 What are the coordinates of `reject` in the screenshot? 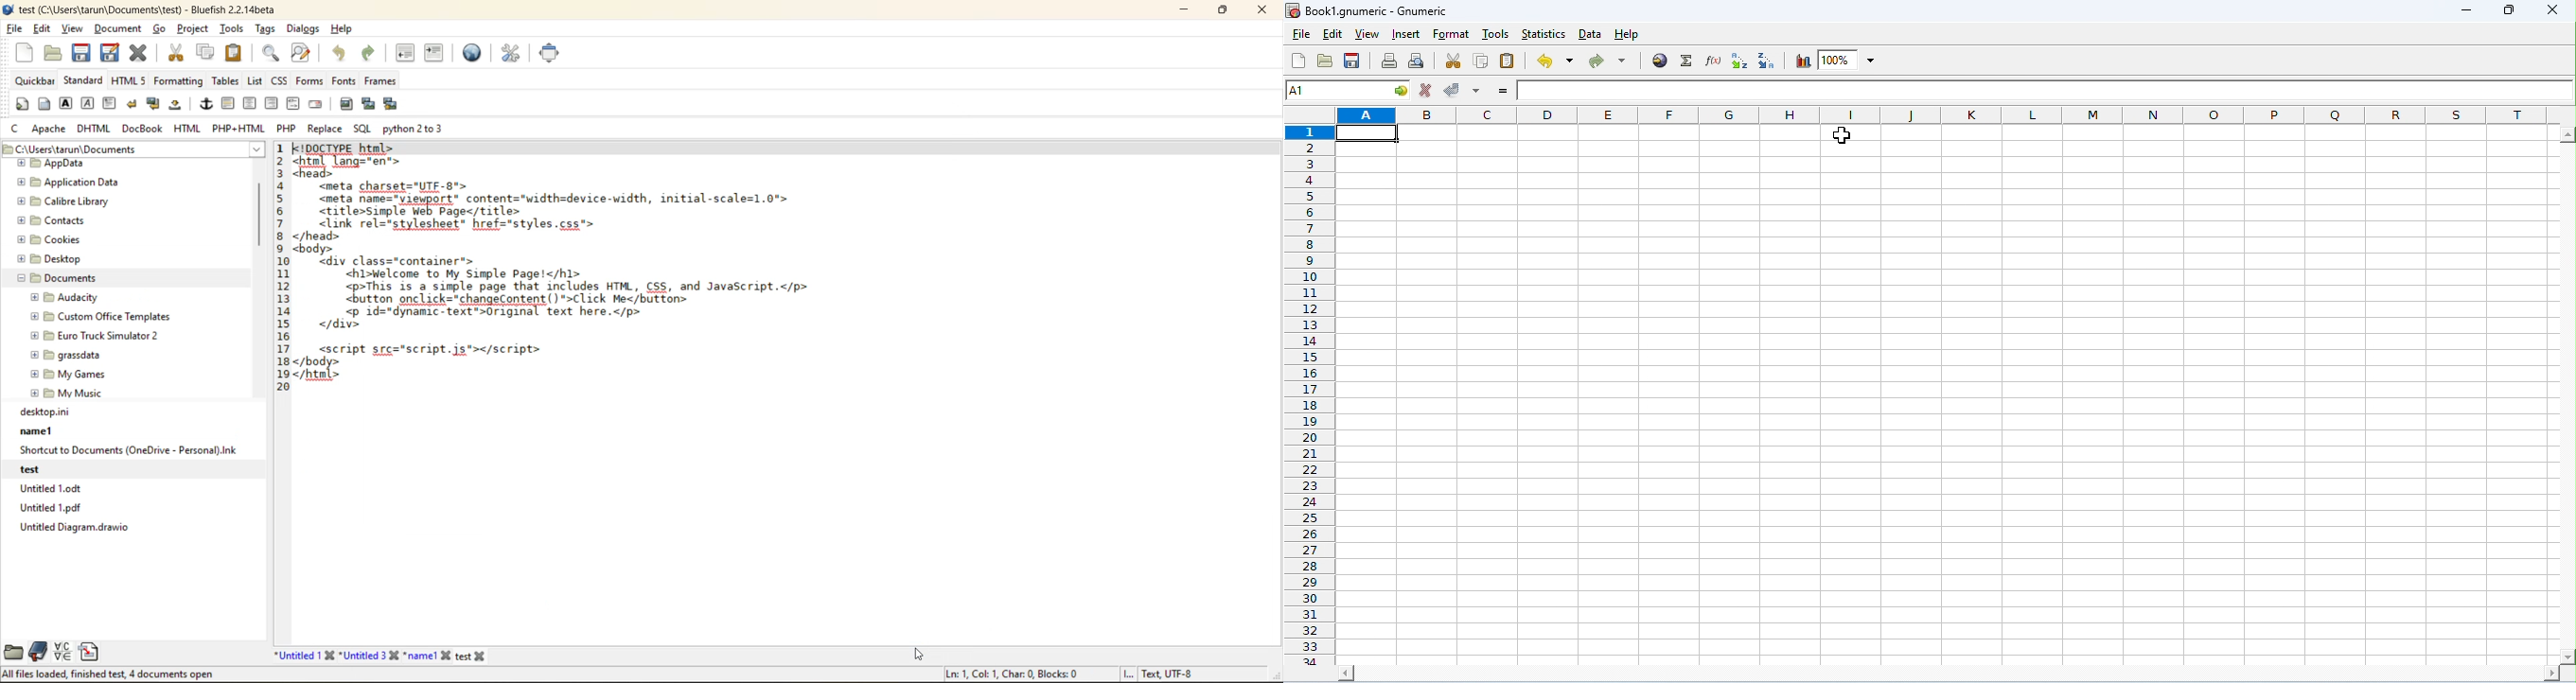 It's located at (1425, 90).